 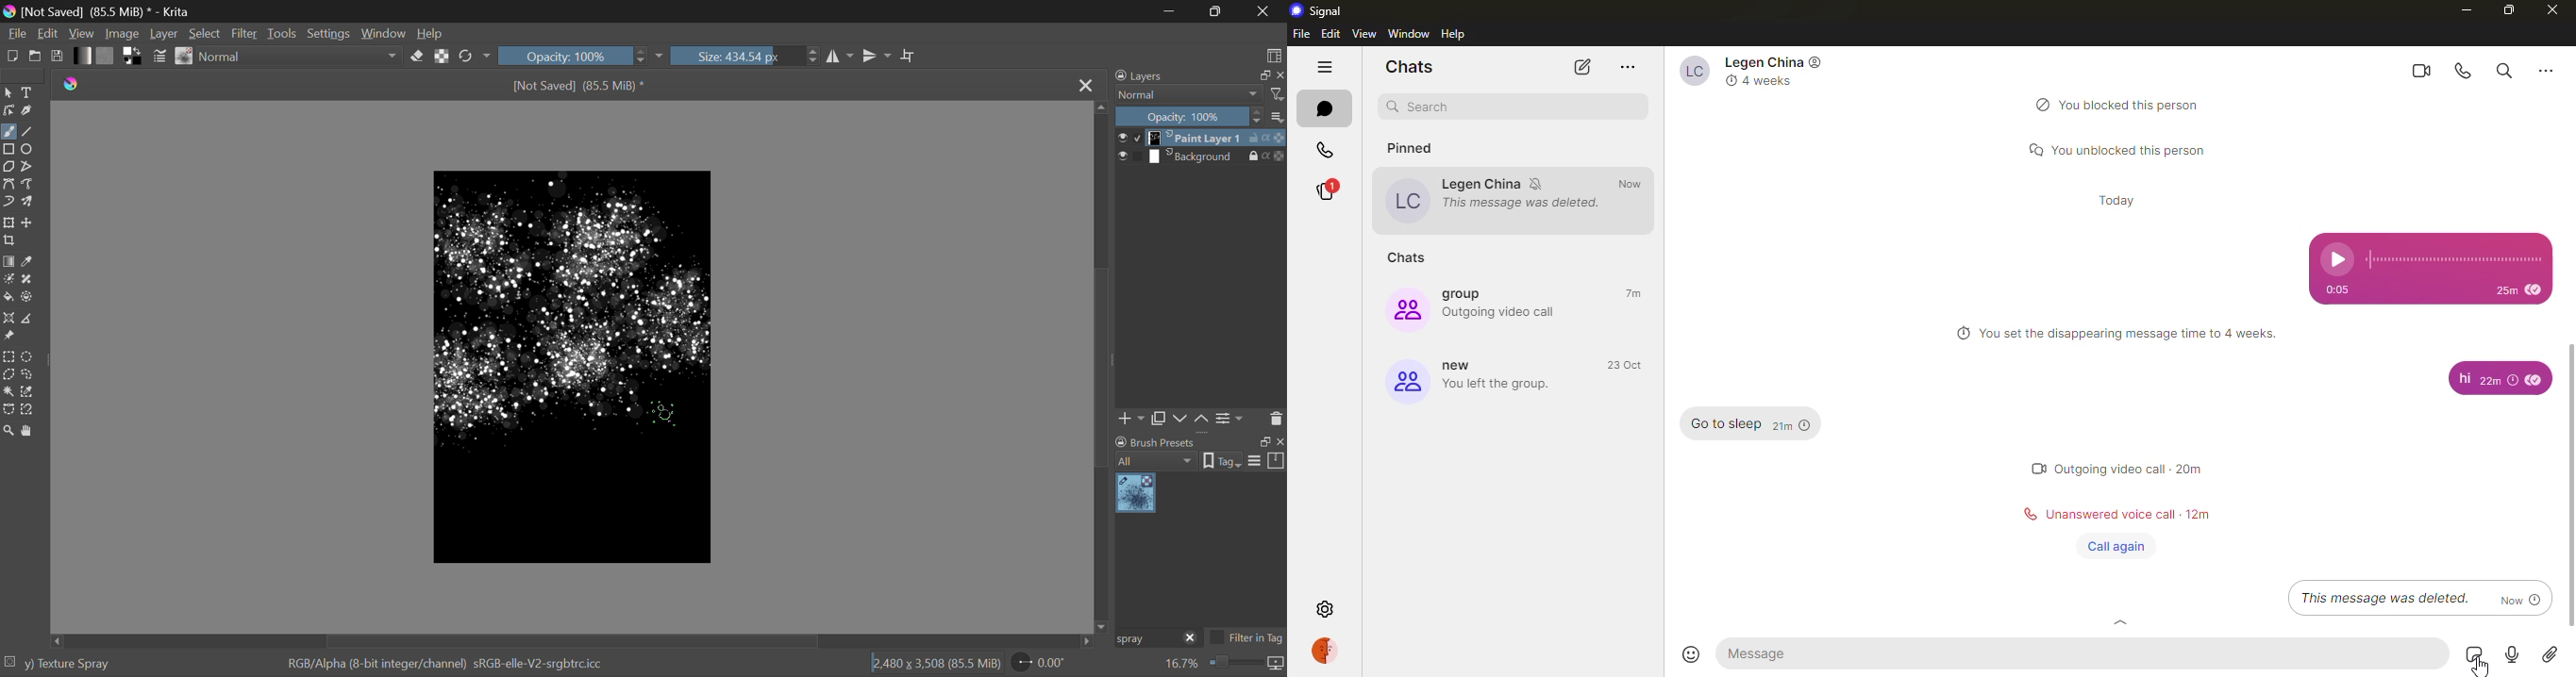 I want to click on Rectangular Selection, so click(x=9, y=357).